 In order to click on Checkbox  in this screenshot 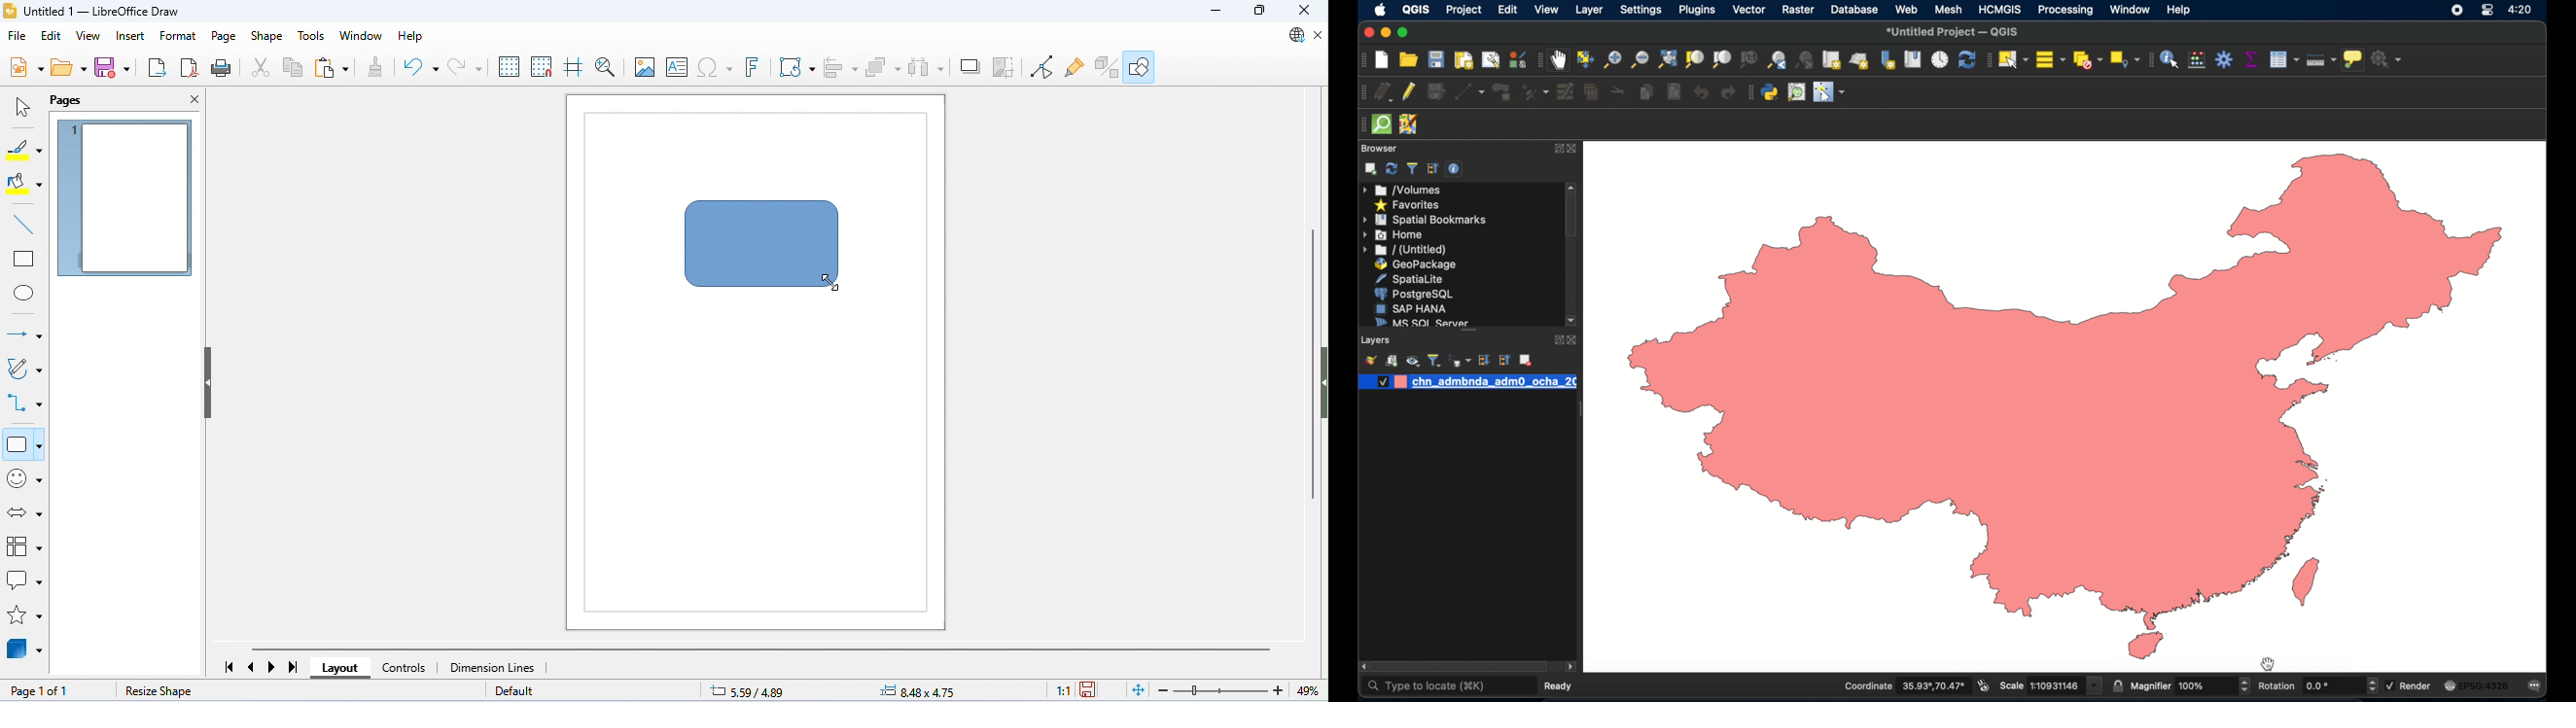, I will do `click(1381, 382)`.